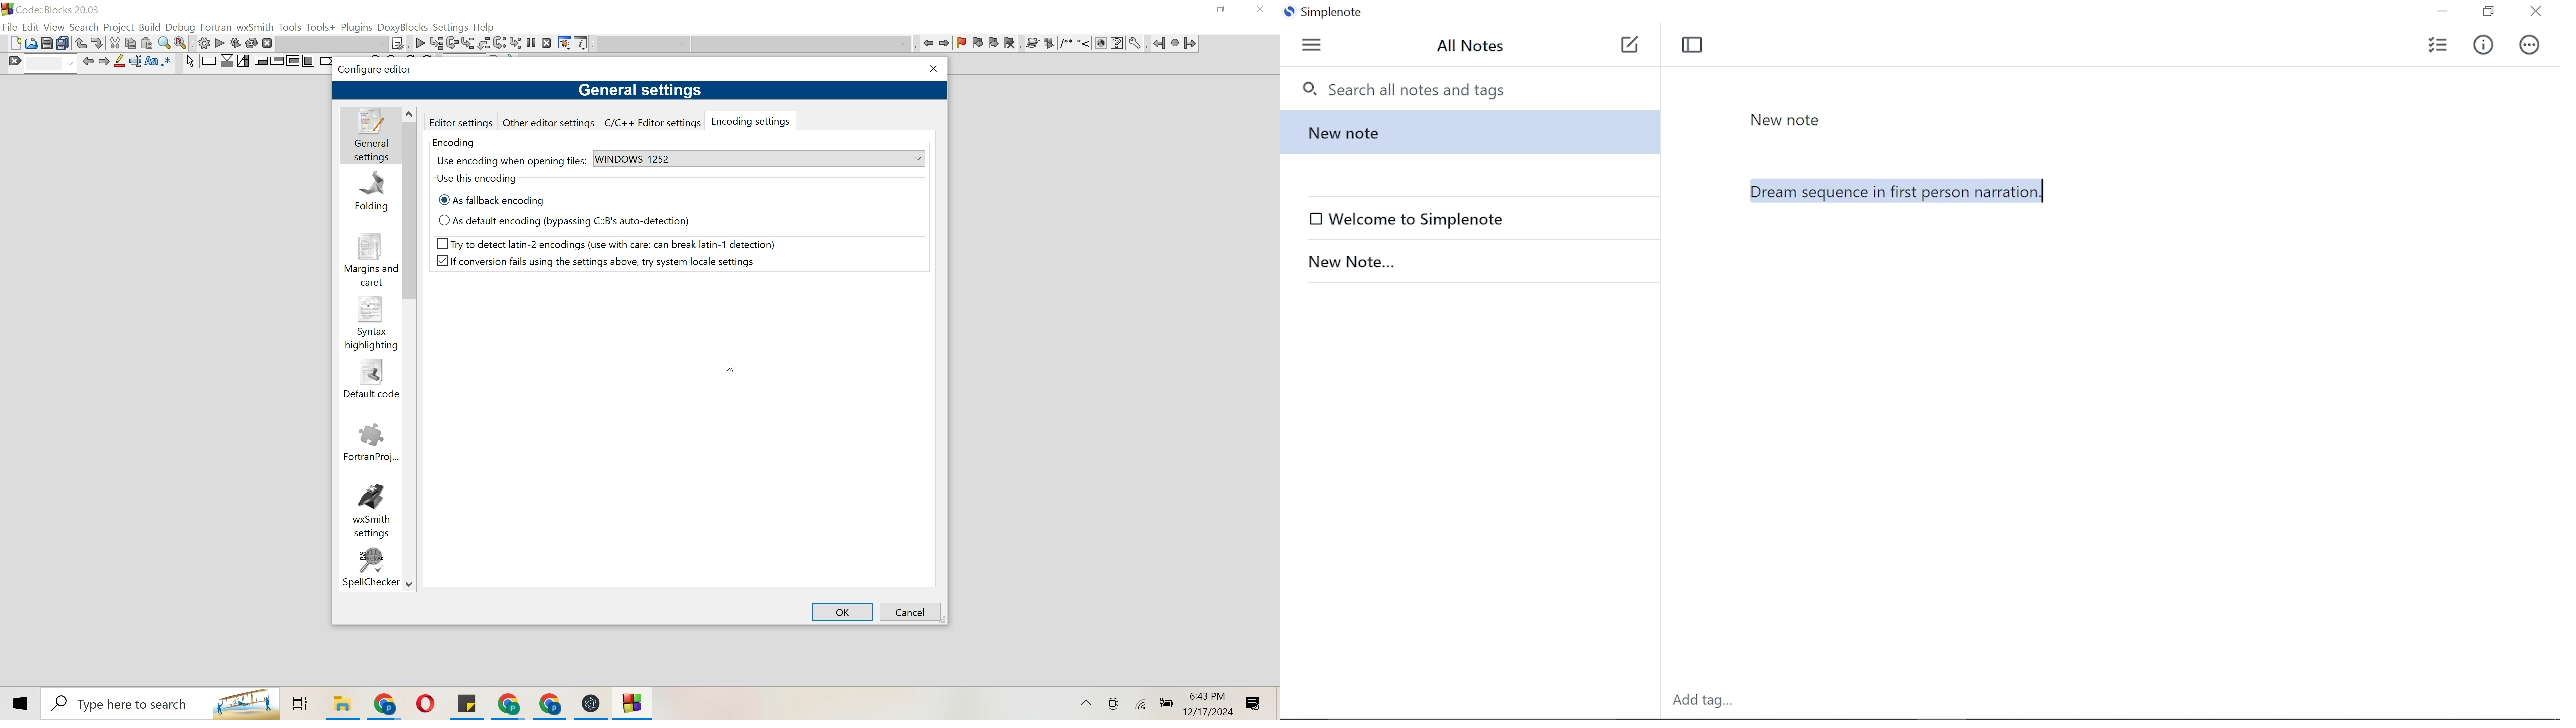  I want to click on Add tag., so click(1708, 700).